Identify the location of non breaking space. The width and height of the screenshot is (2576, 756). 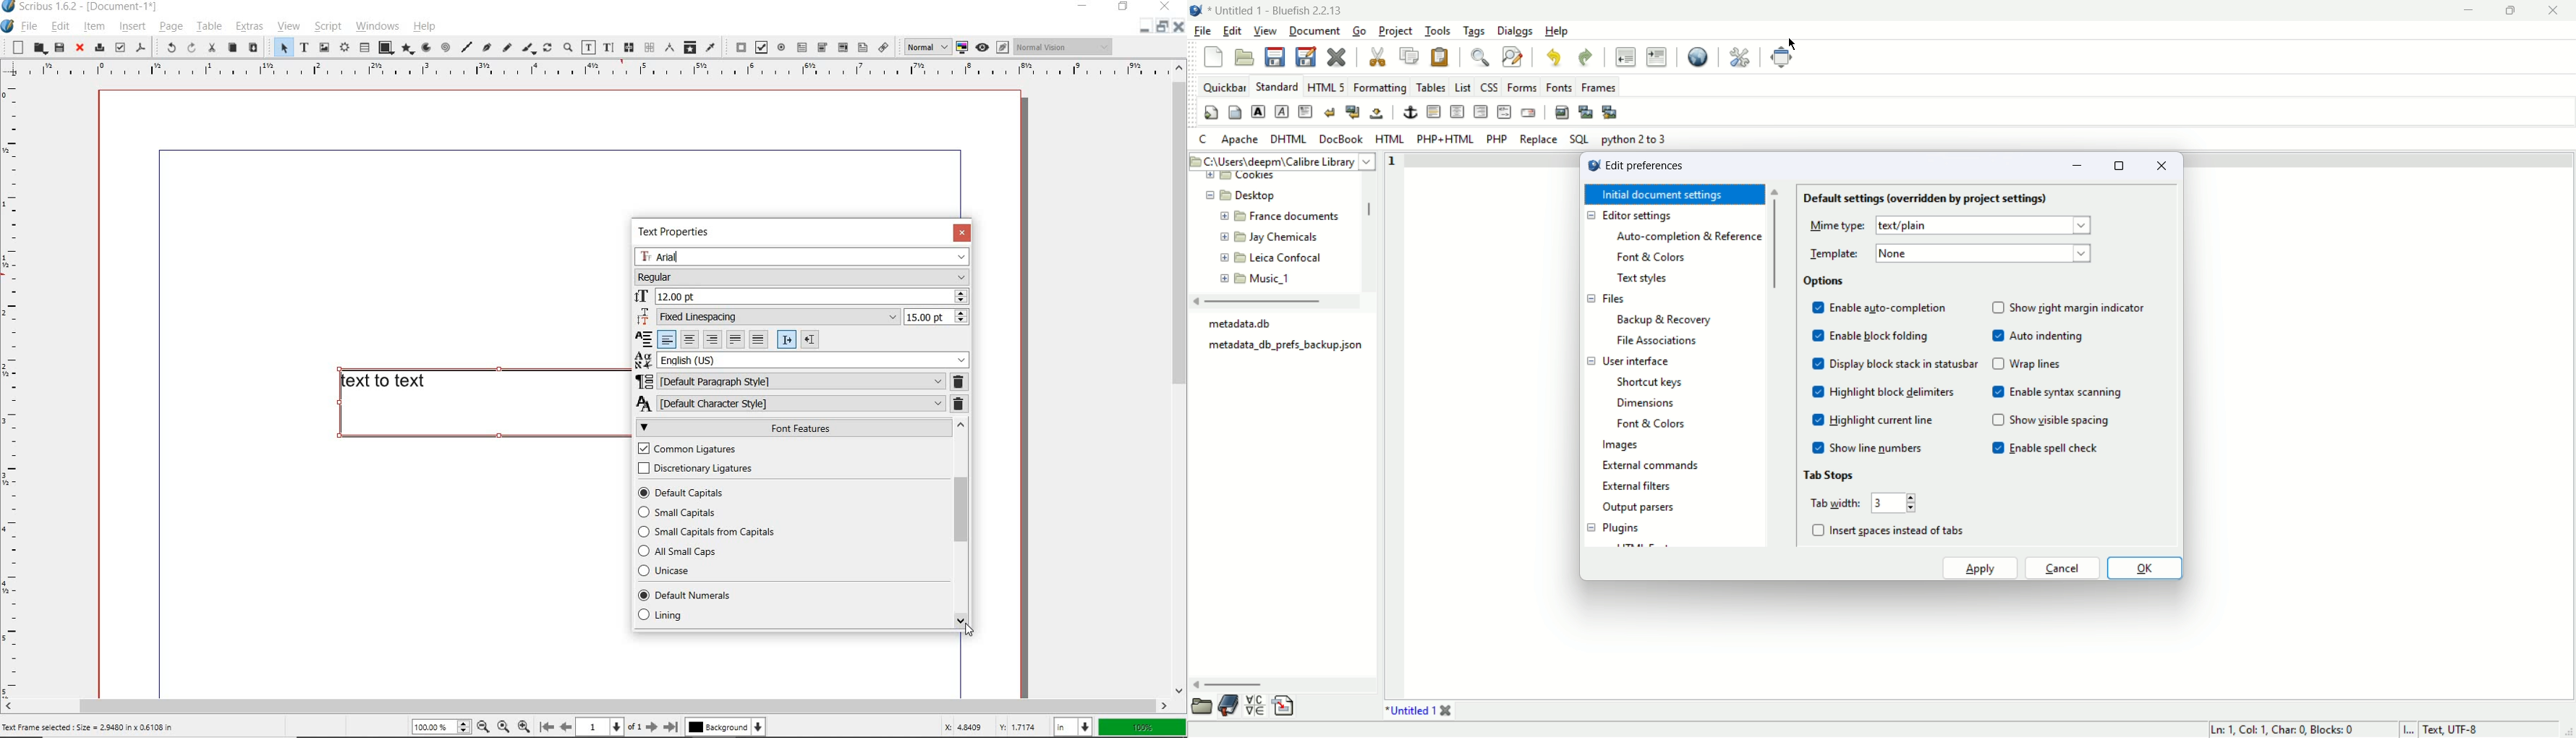
(1377, 112).